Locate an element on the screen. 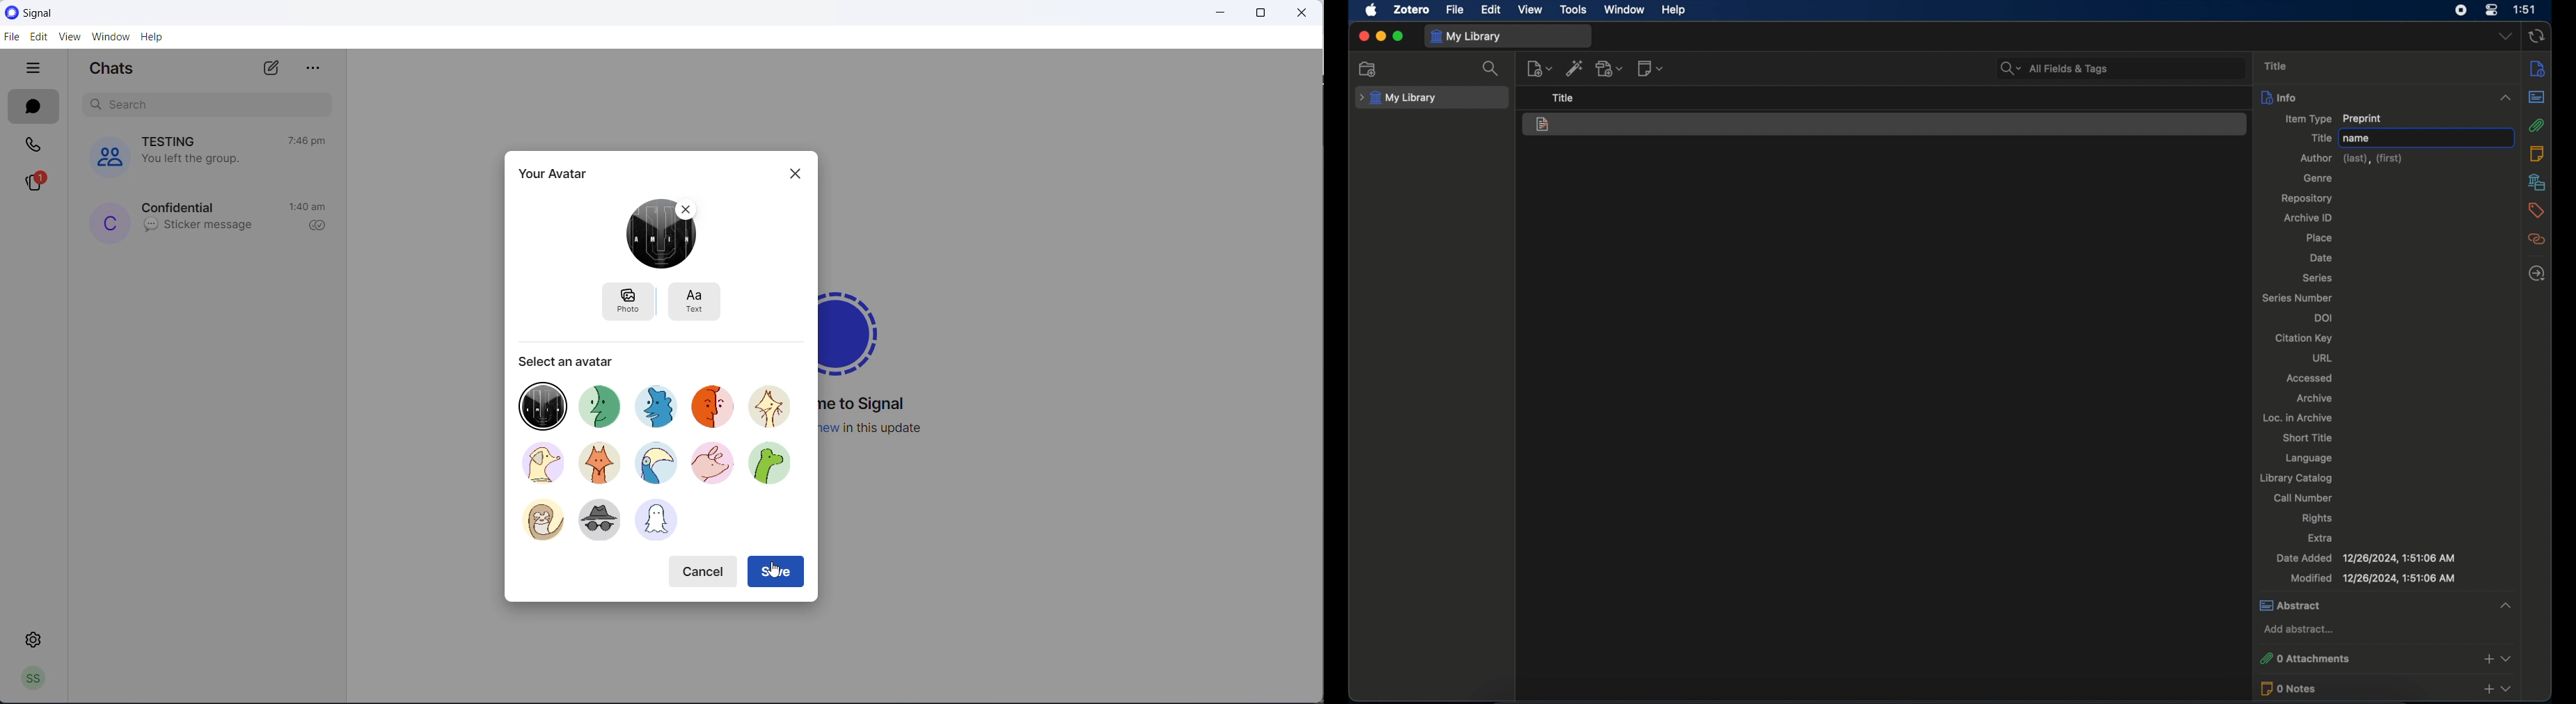 Image resolution: width=2576 pixels, height=728 pixels. libraries is located at coordinates (2537, 182).